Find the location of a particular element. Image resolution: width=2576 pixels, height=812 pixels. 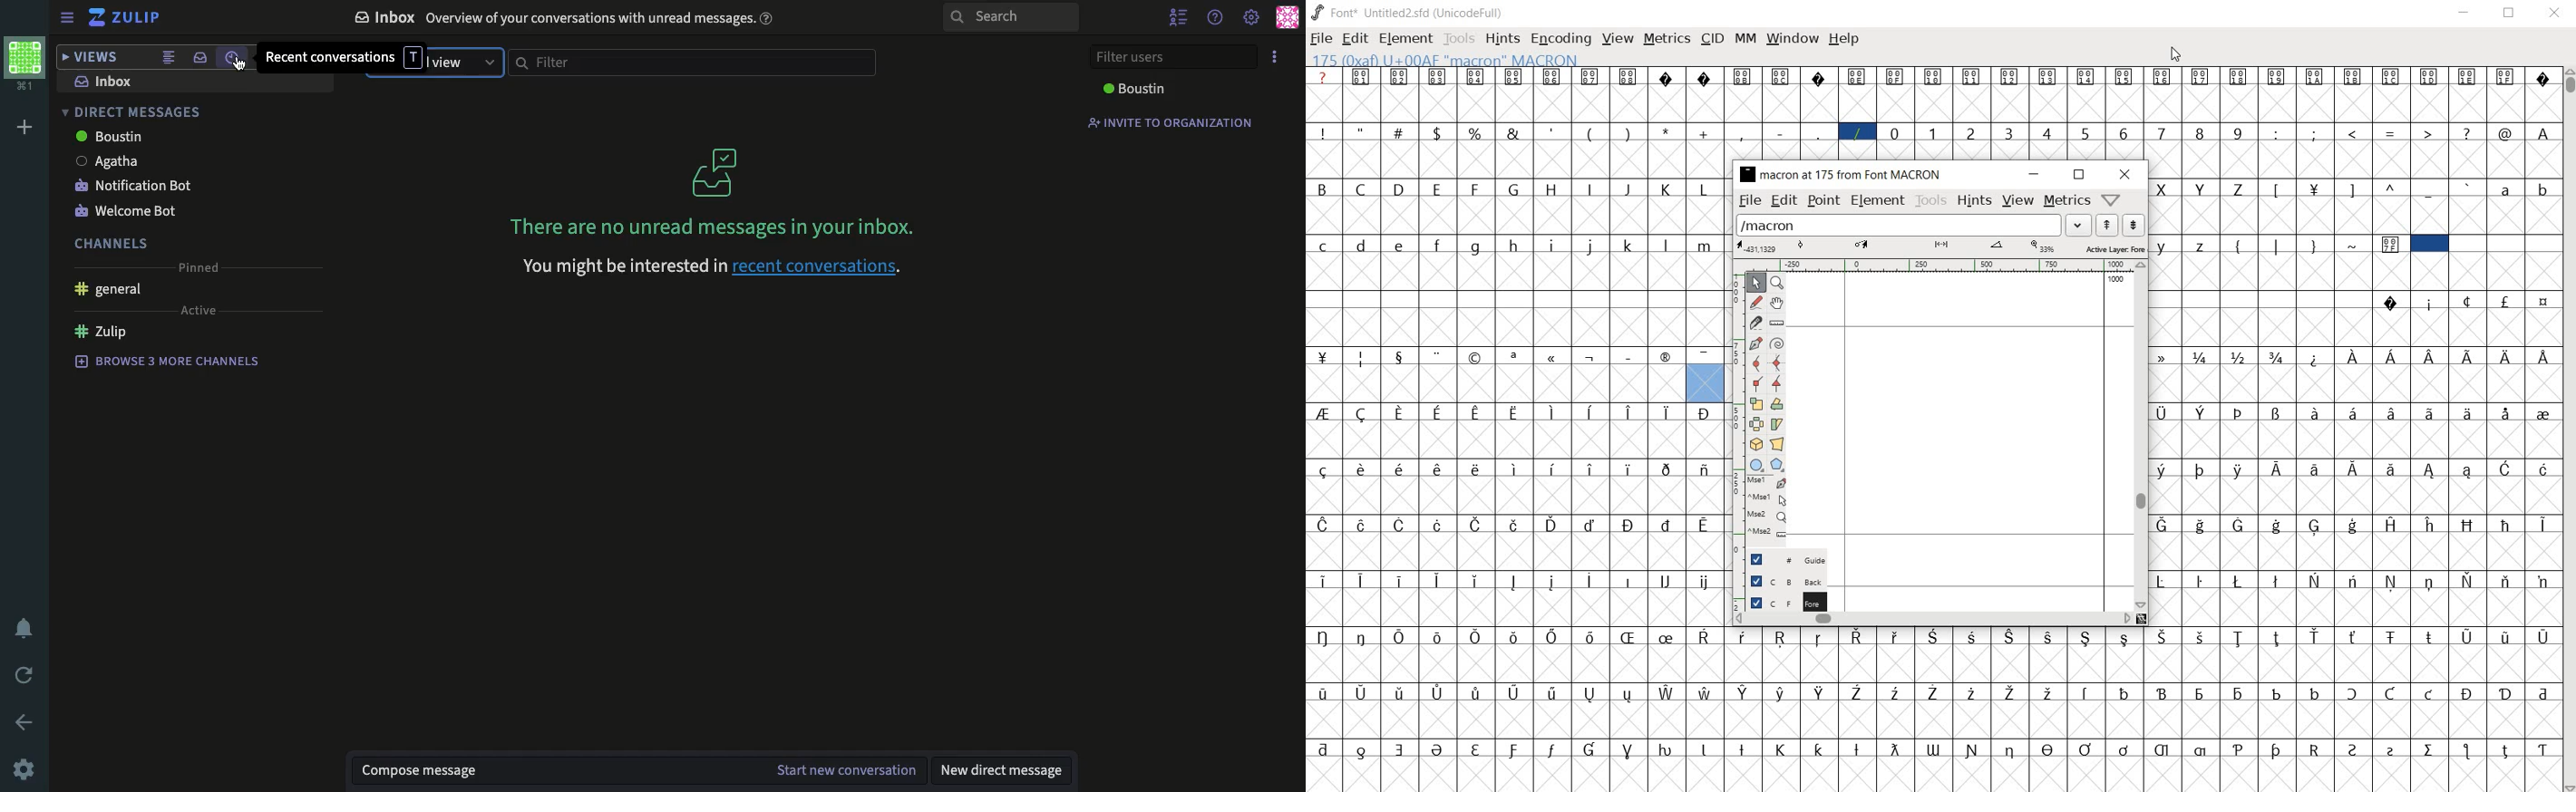

Symbol is located at coordinates (2316, 636).